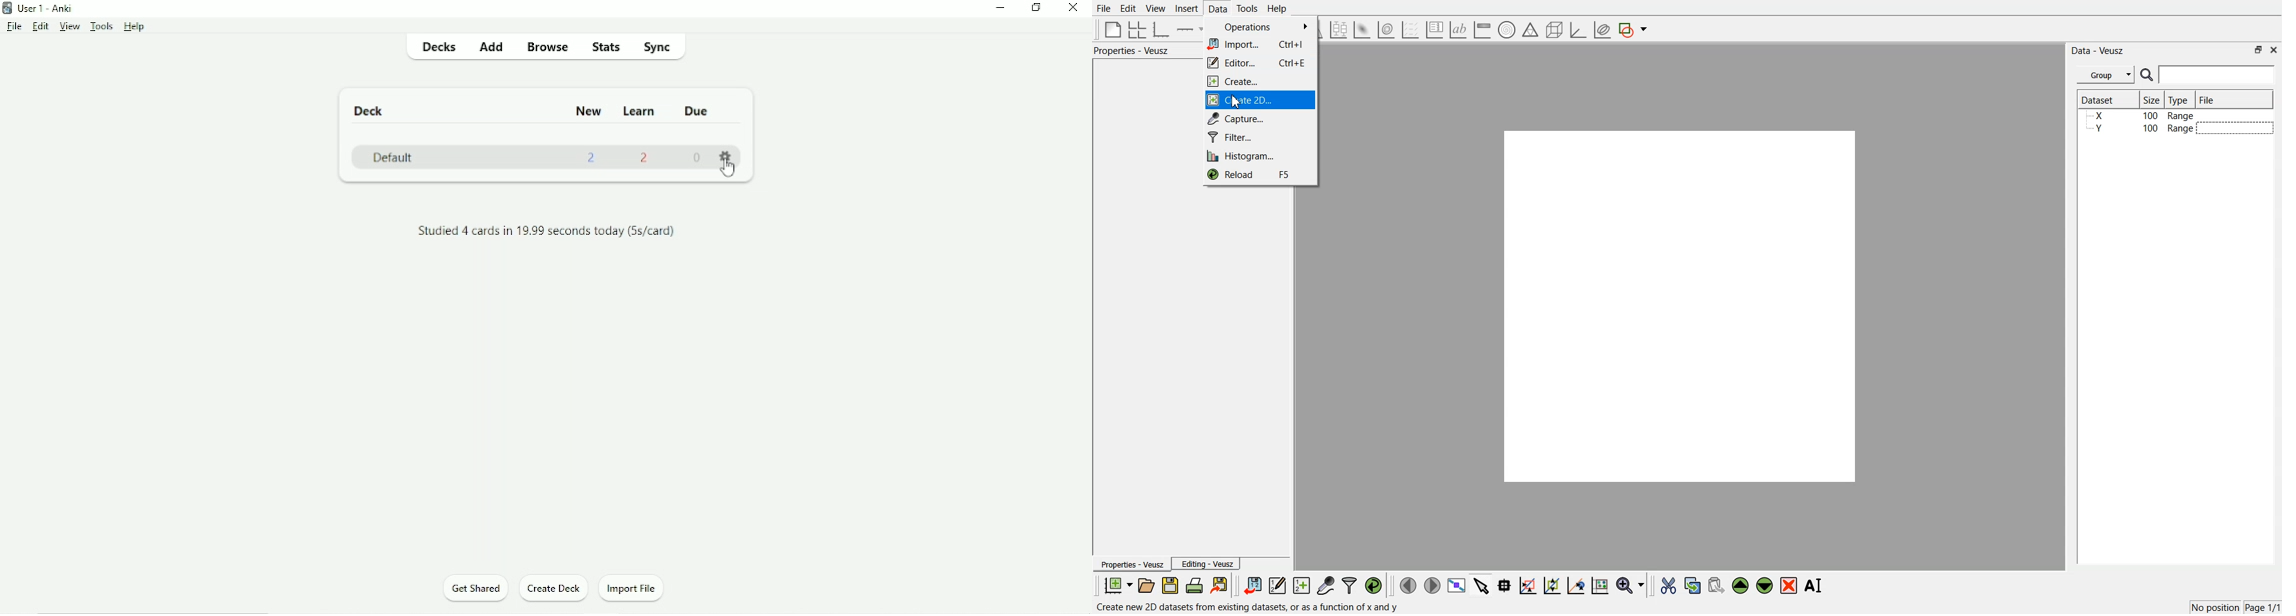 This screenshot has height=616, width=2296. Describe the element at coordinates (2259, 50) in the screenshot. I see `Maximize` at that location.